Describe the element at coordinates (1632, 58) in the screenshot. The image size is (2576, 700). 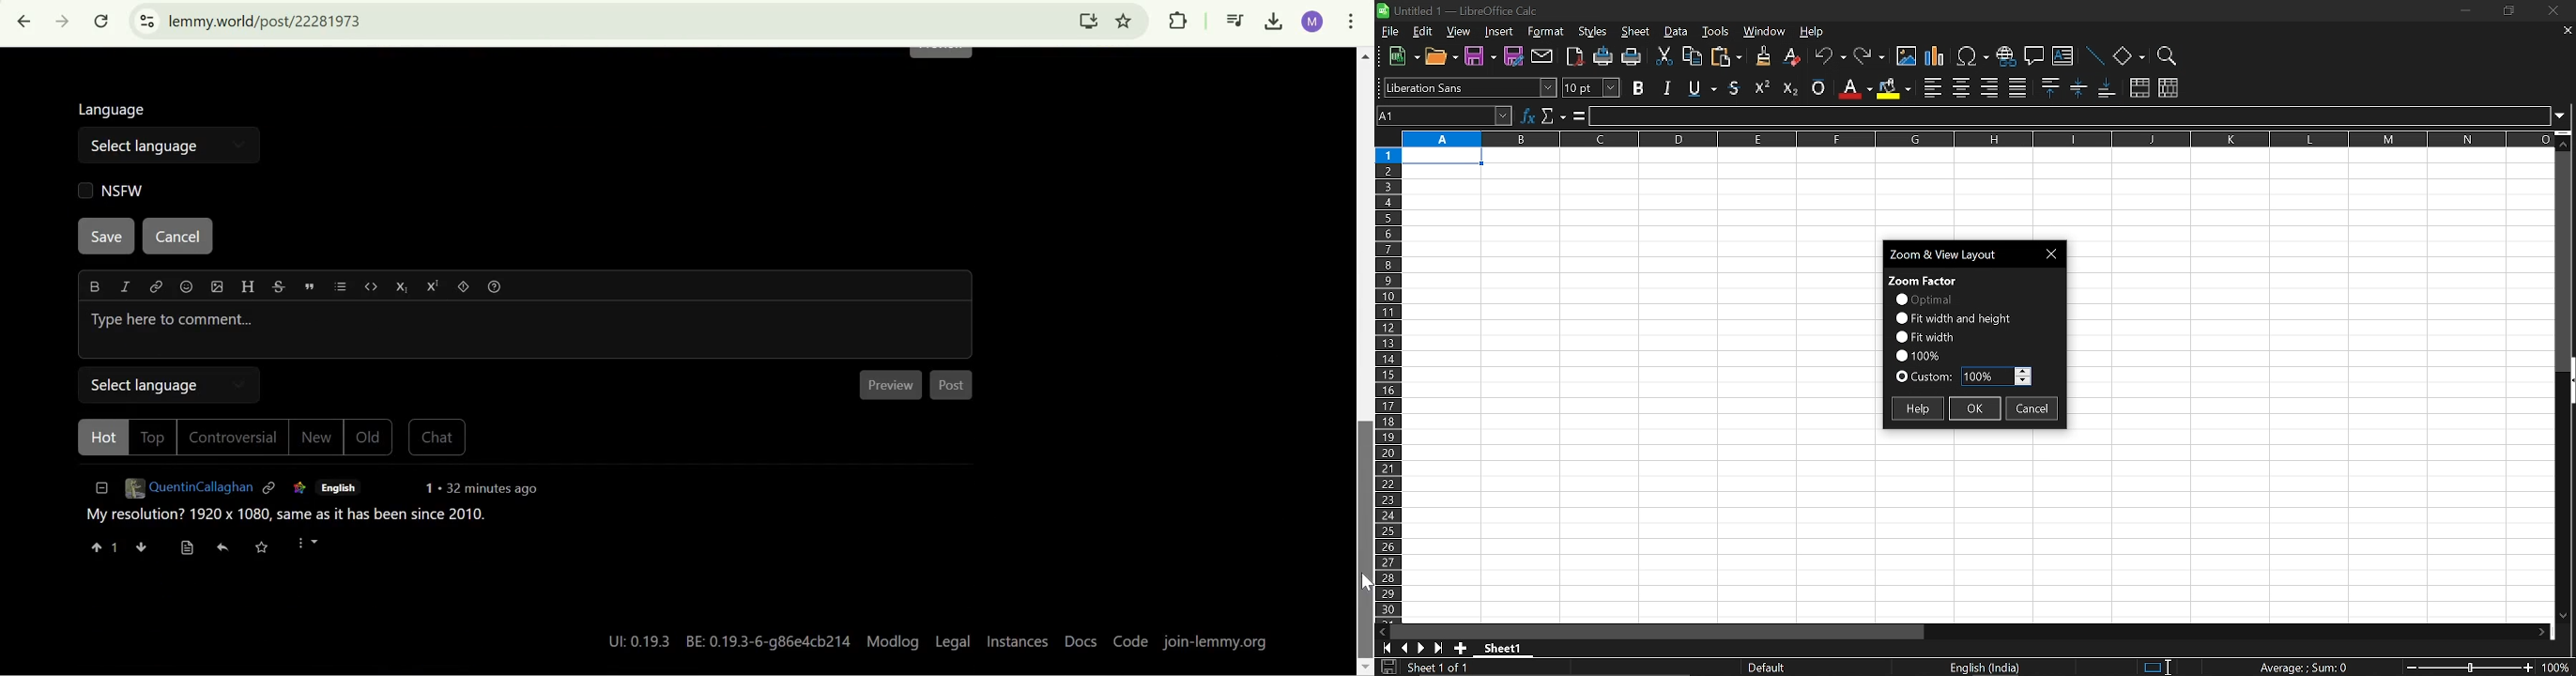
I see `print` at that location.